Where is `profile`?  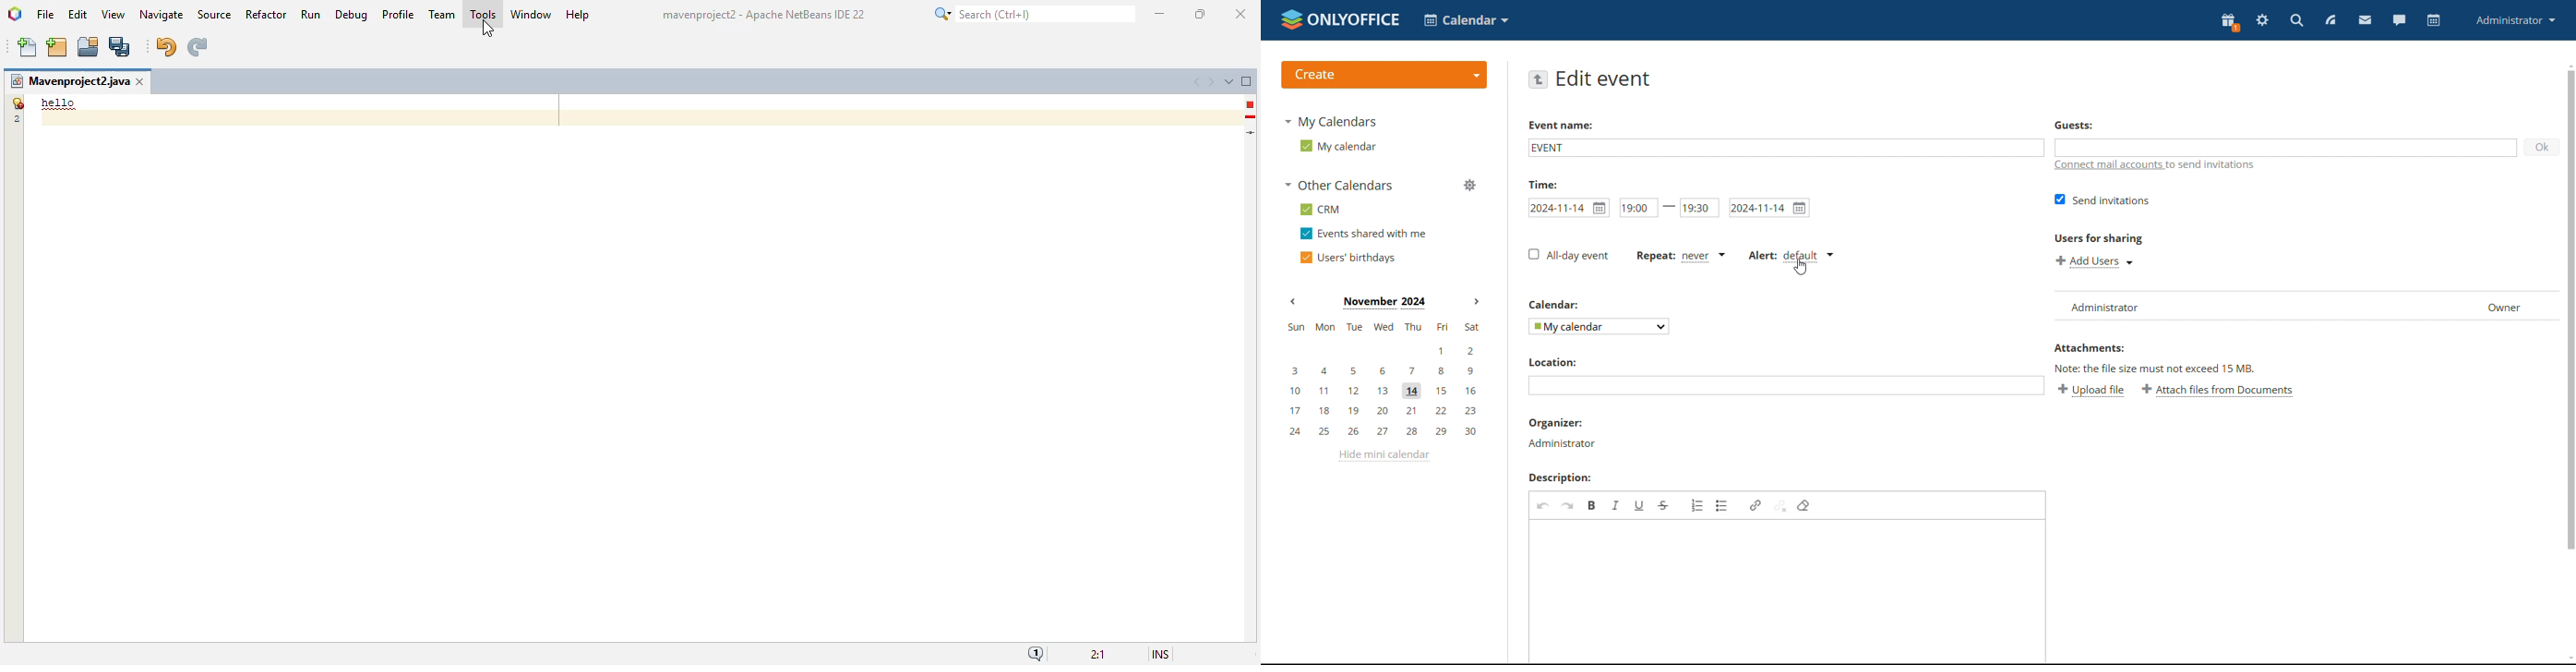 profile is located at coordinates (400, 14).